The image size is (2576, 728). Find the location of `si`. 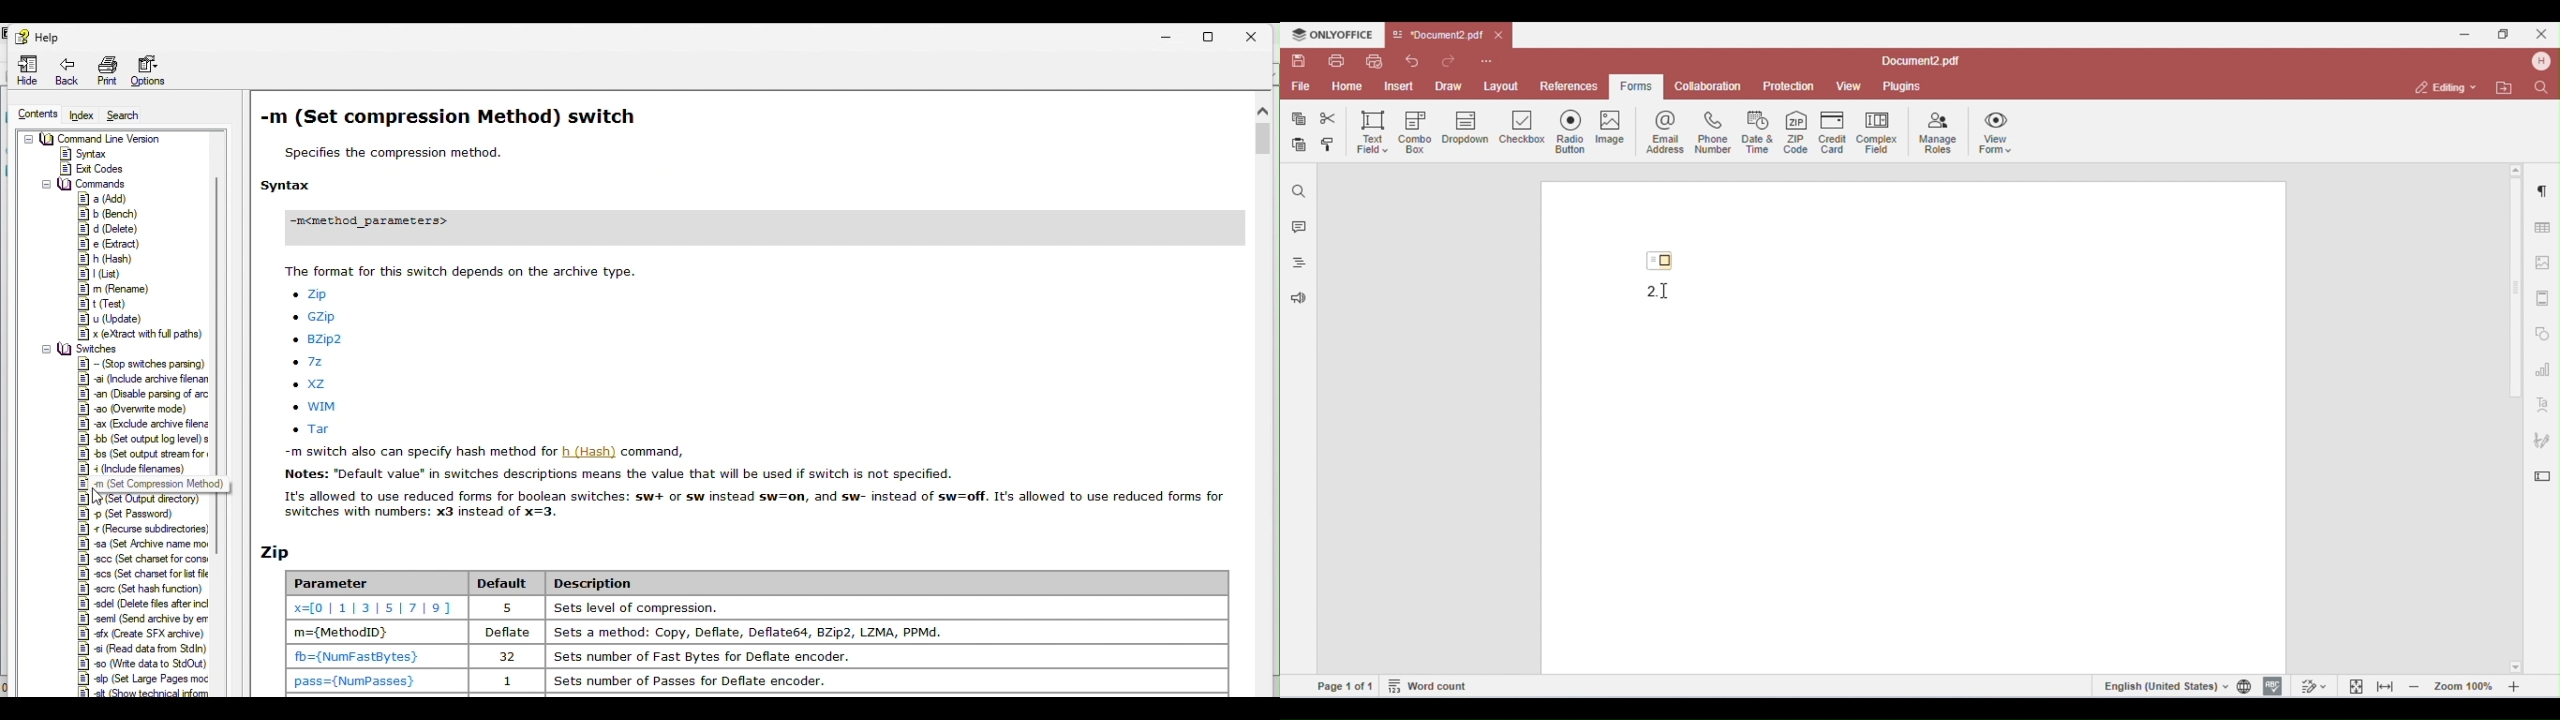

si is located at coordinates (142, 650).